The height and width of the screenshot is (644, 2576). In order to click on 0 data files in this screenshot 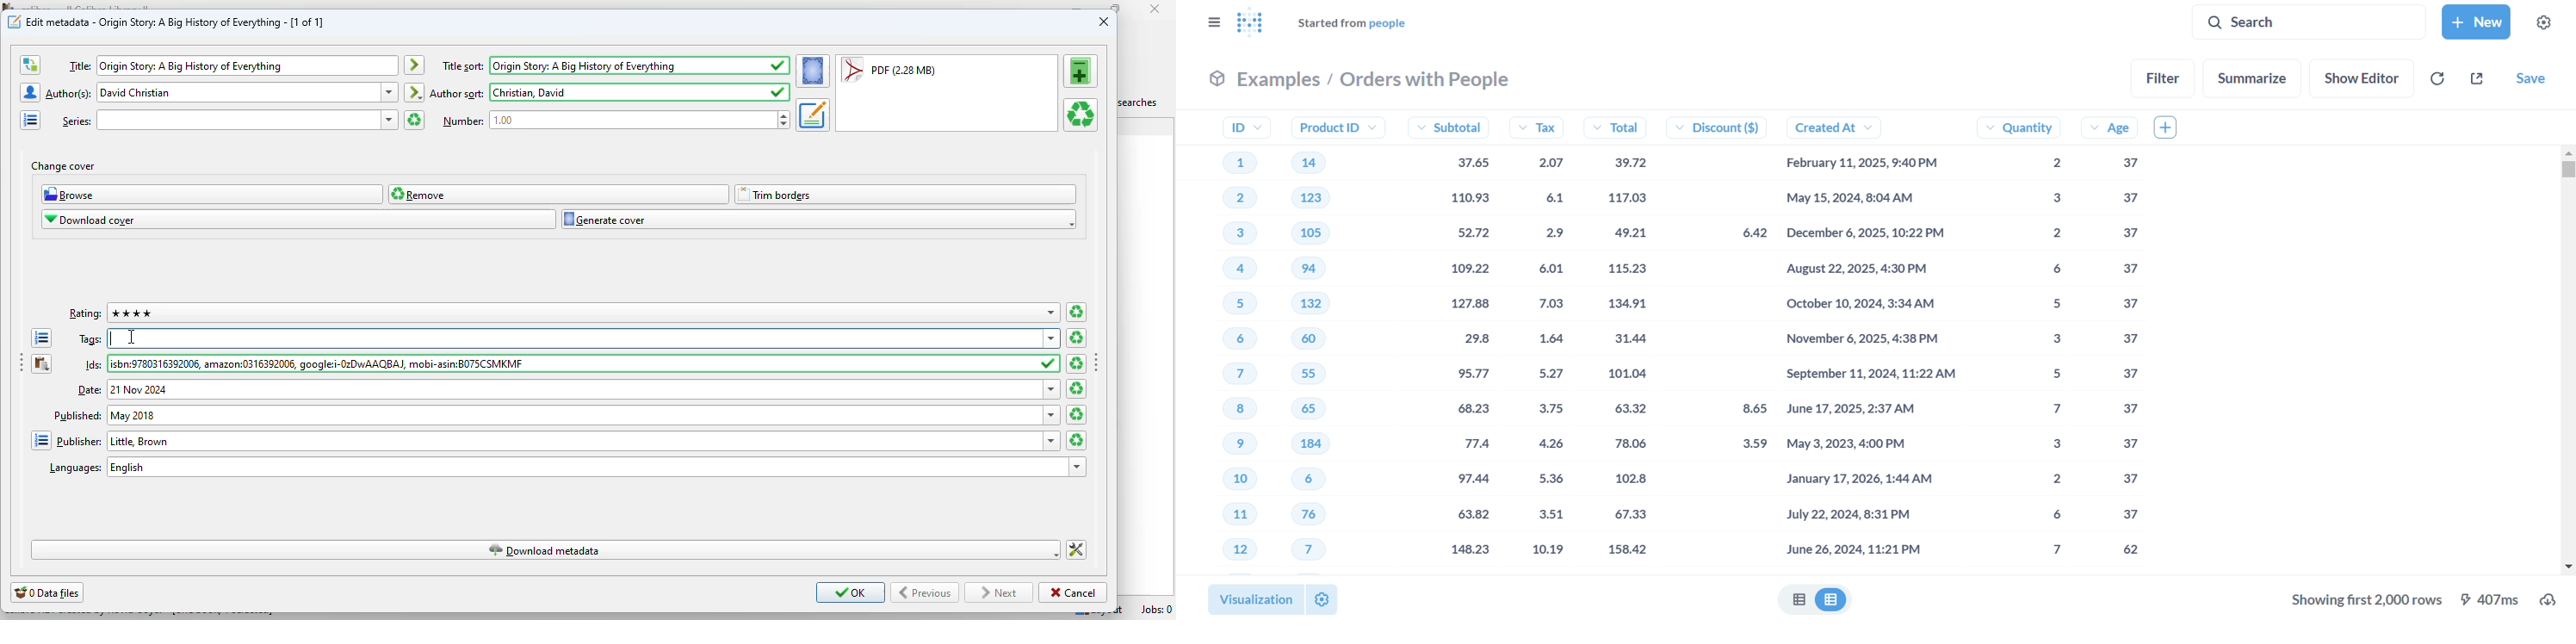, I will do `click(46, 592)`.